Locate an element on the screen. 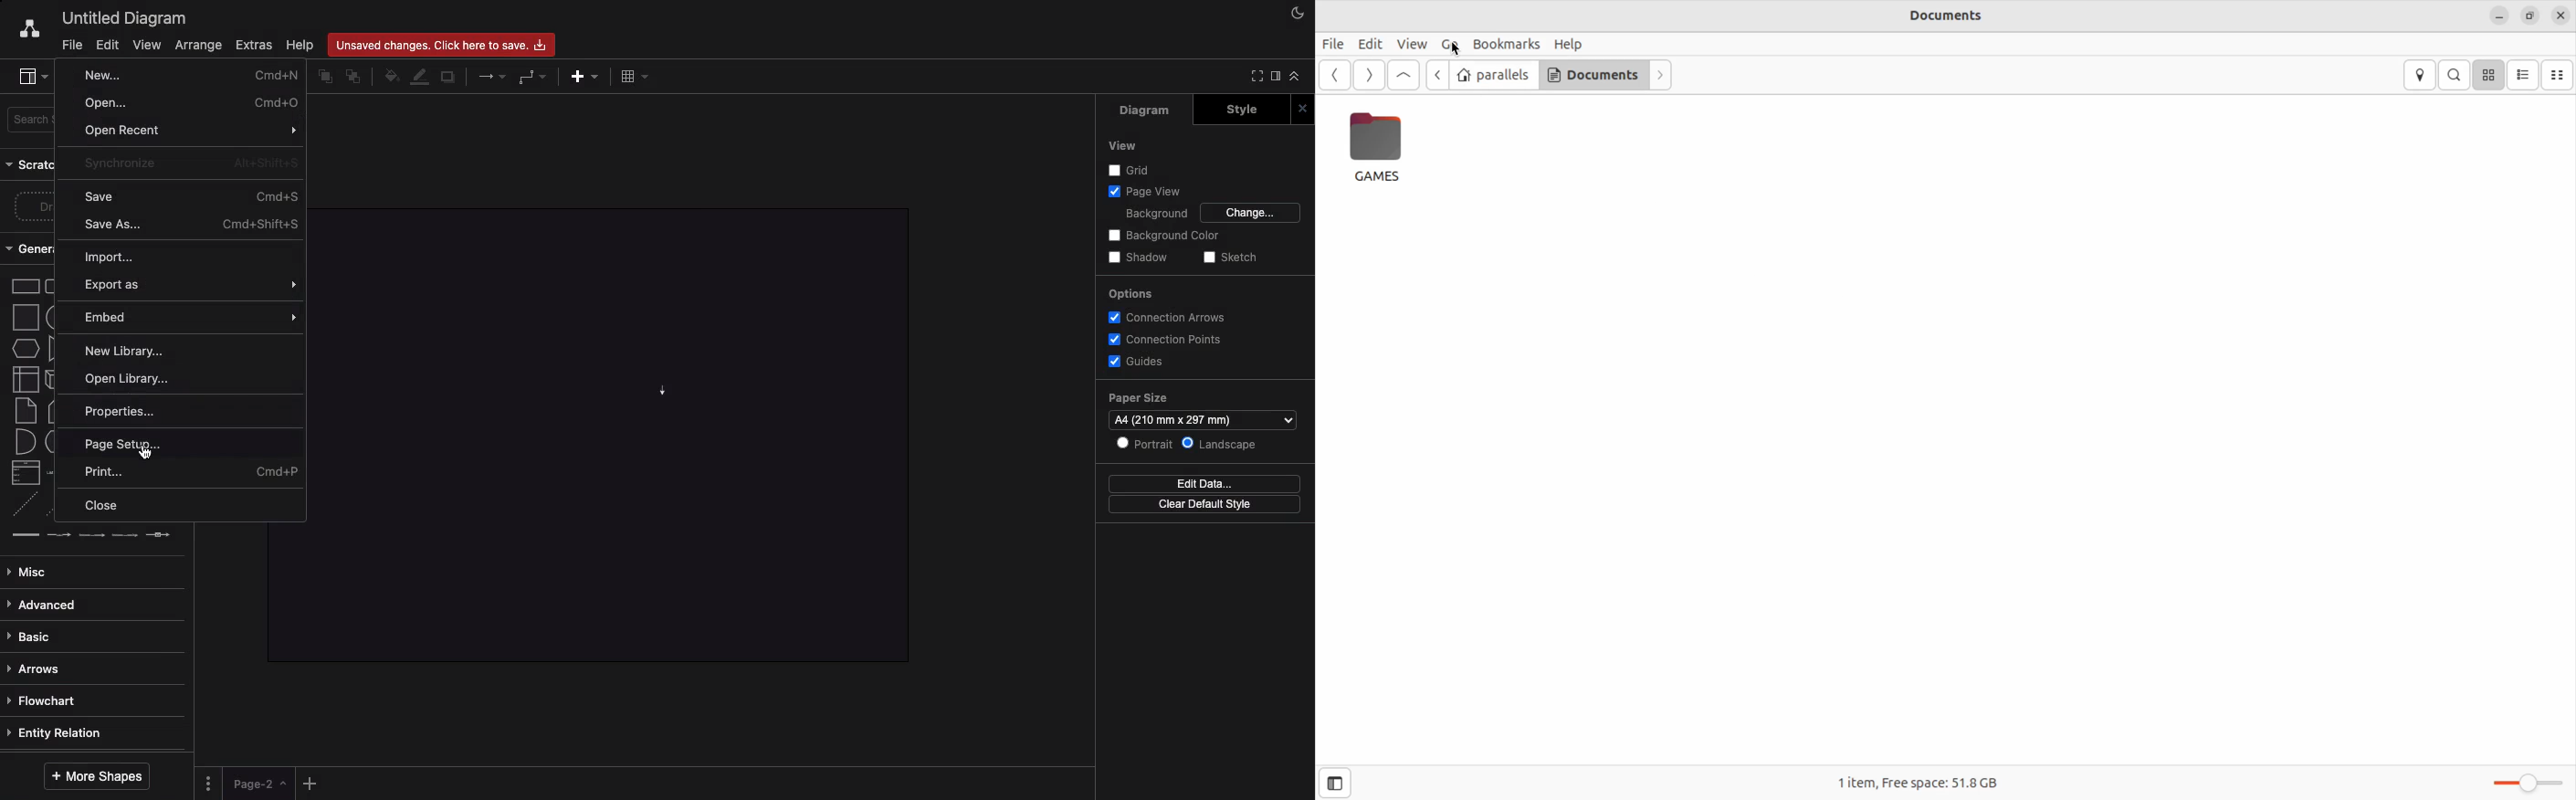 The image size is (2576, 812). Arrow is located at coordinates (288, 132).